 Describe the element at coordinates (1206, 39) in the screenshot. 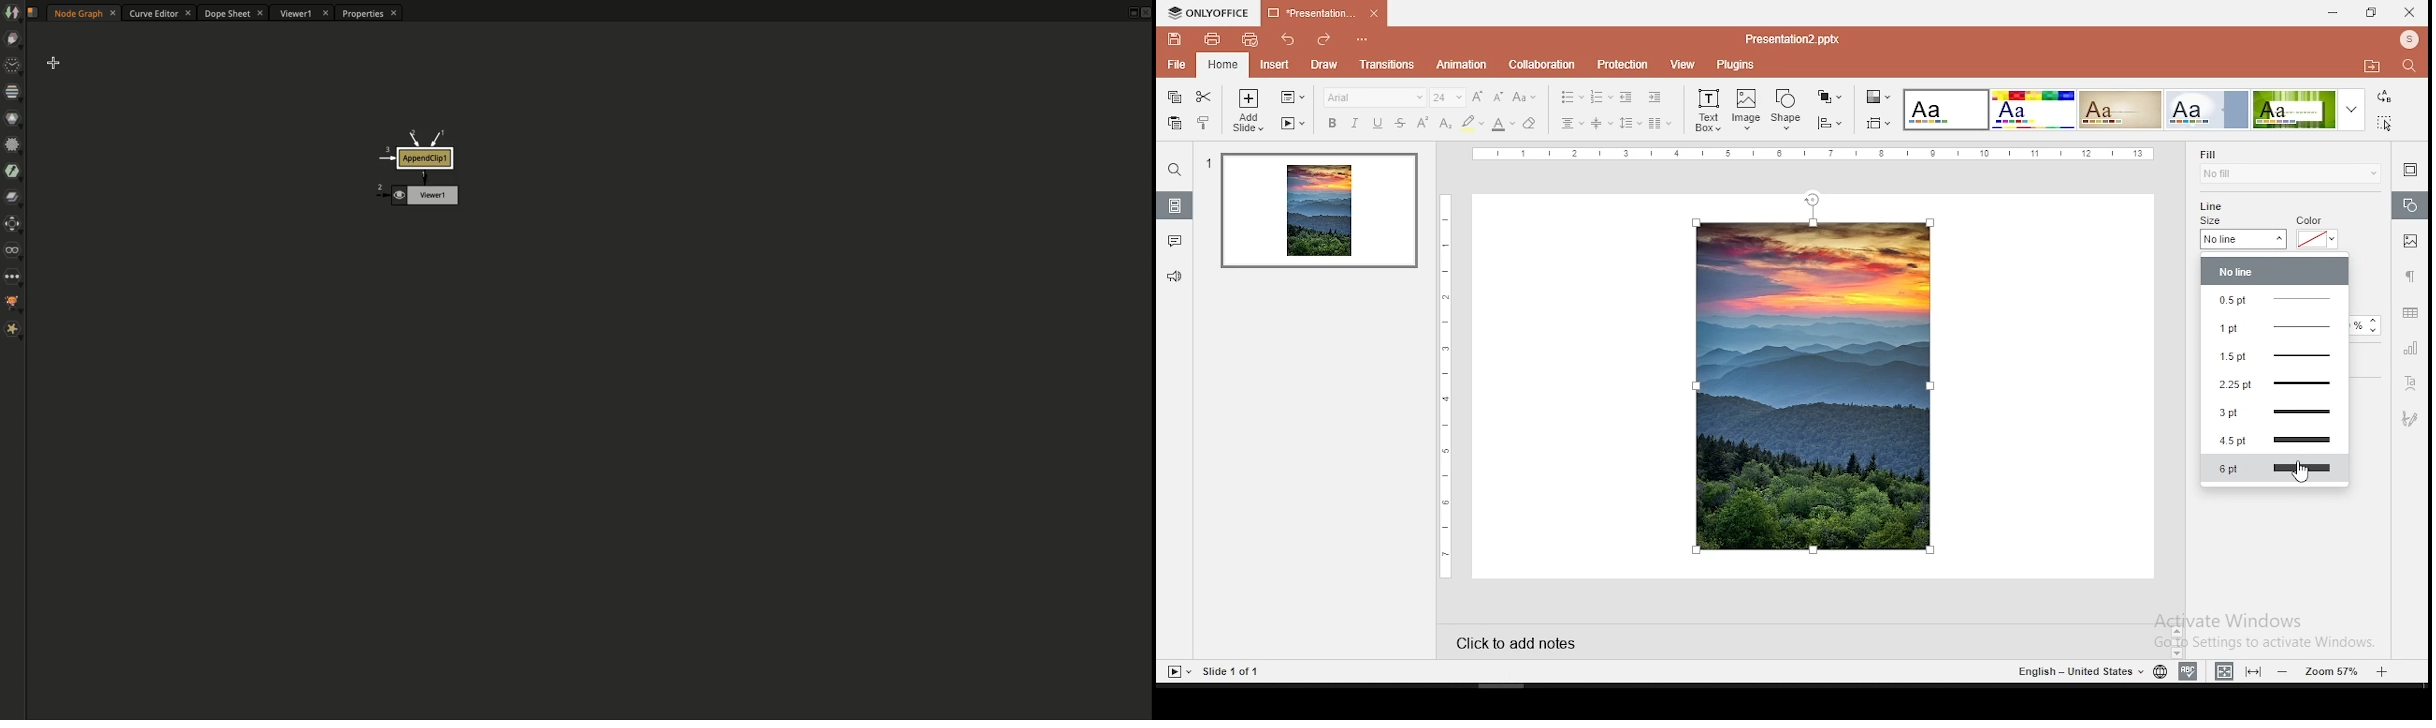

I see `print file` at that location.